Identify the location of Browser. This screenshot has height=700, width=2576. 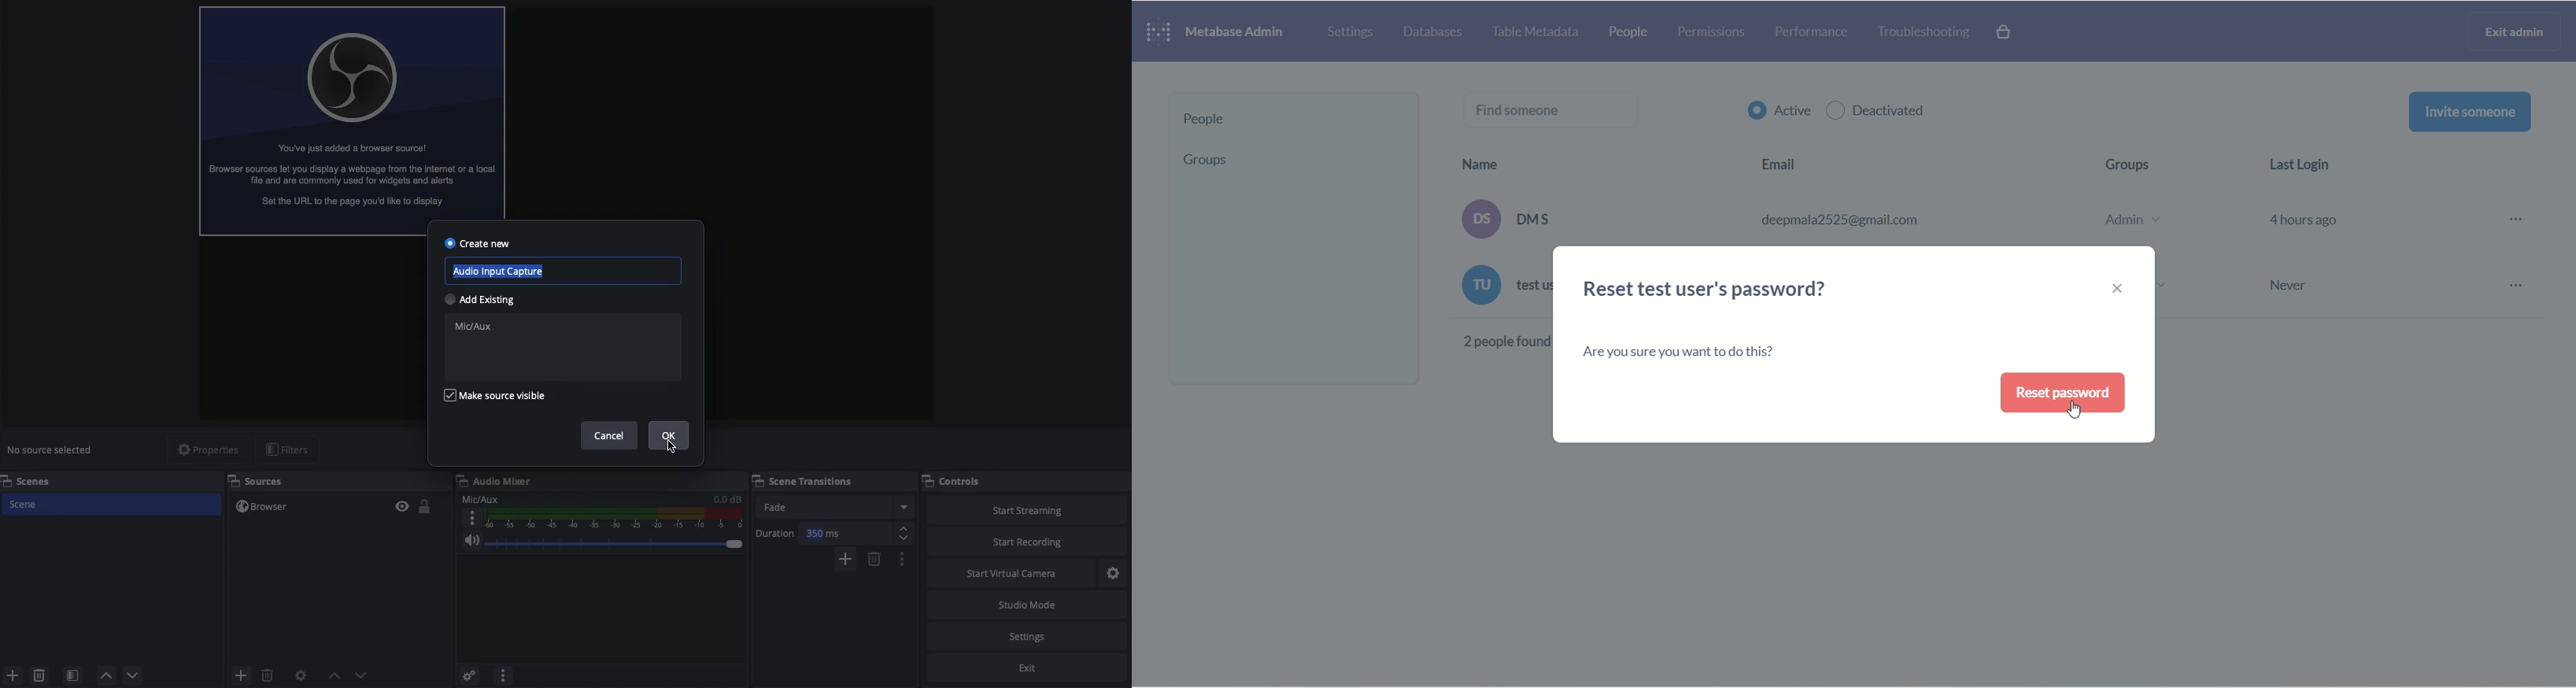
(321, 506).